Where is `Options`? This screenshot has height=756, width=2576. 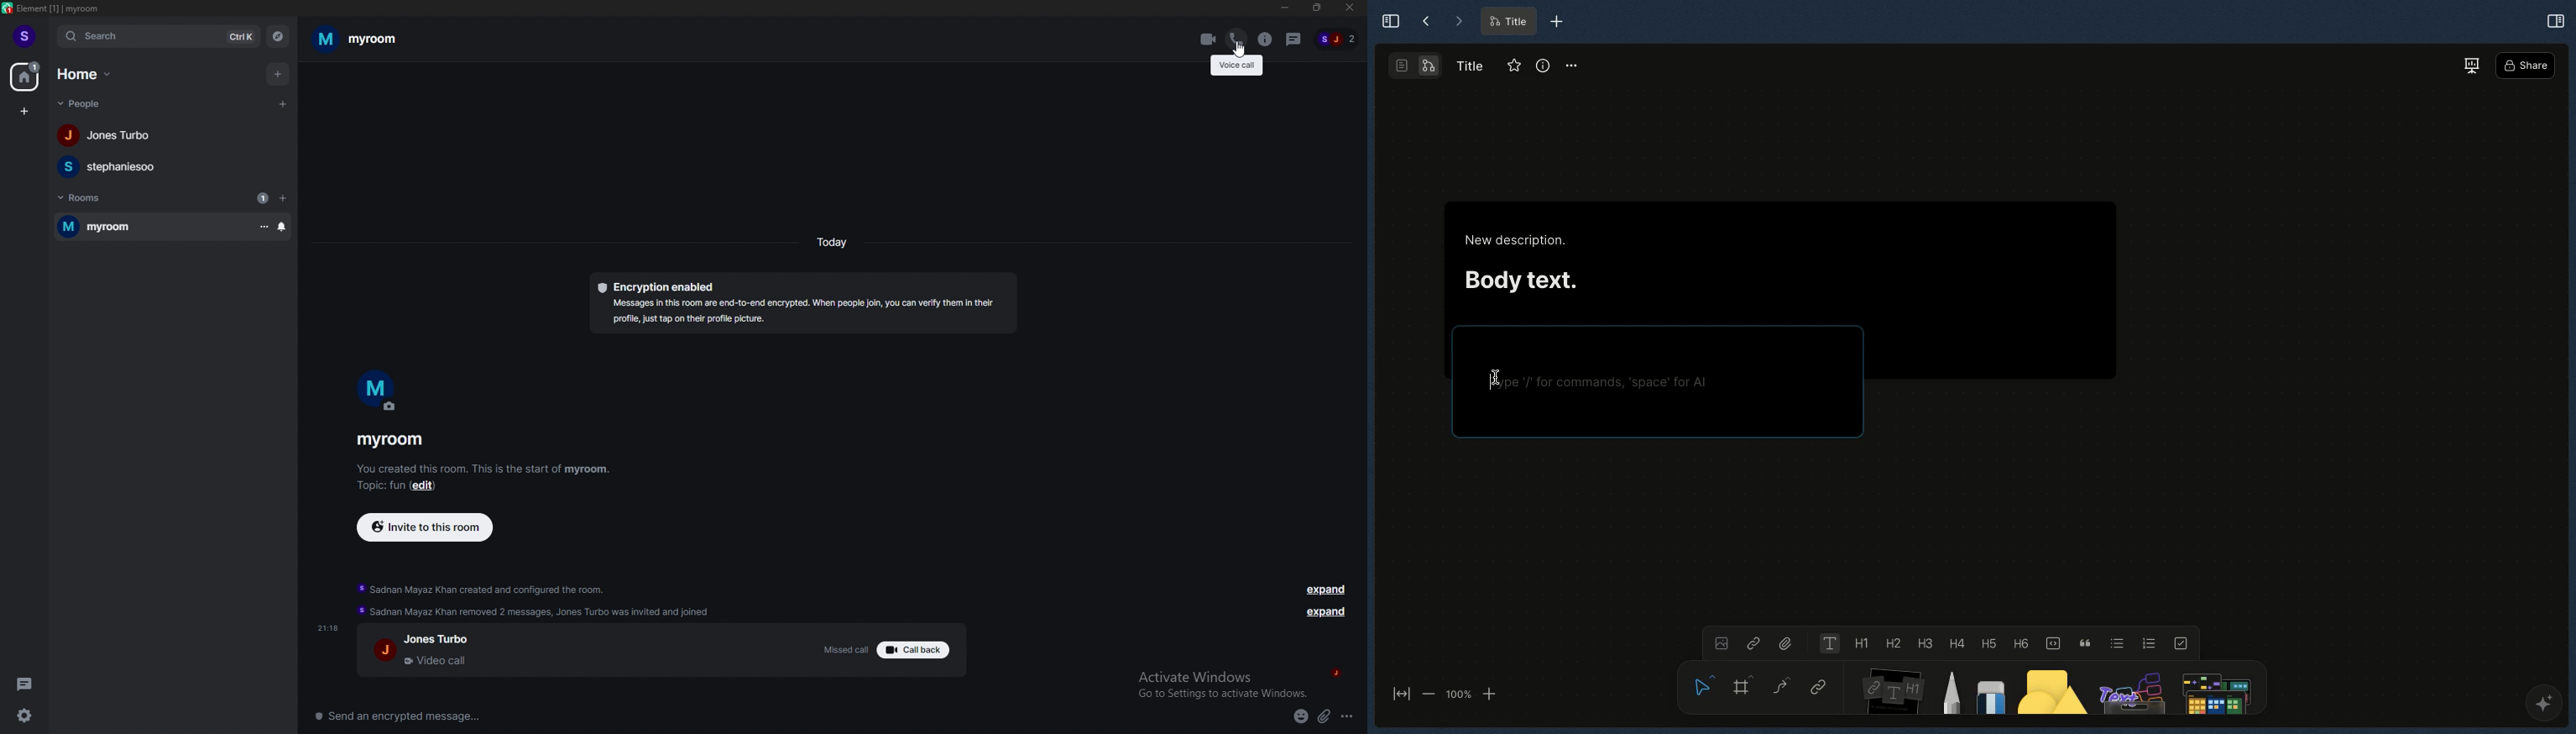
Options is located at coordinates (1572, 65).